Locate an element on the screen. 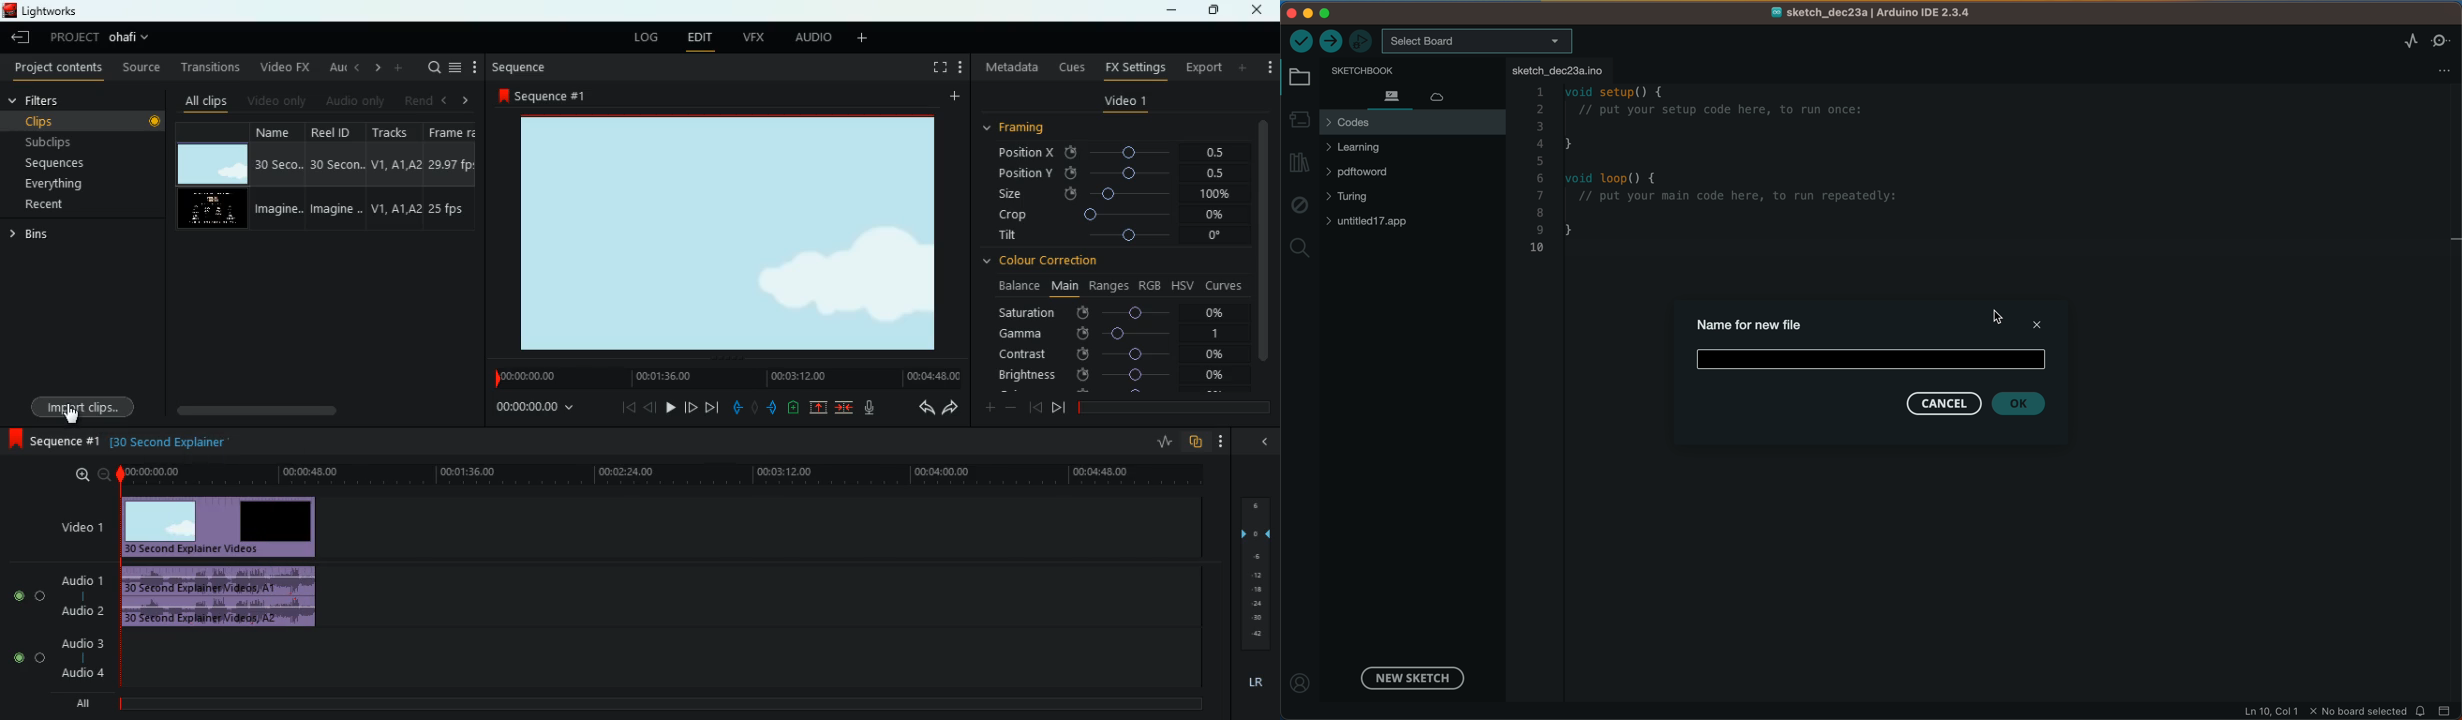  files is located at coordinates (1390, 95).